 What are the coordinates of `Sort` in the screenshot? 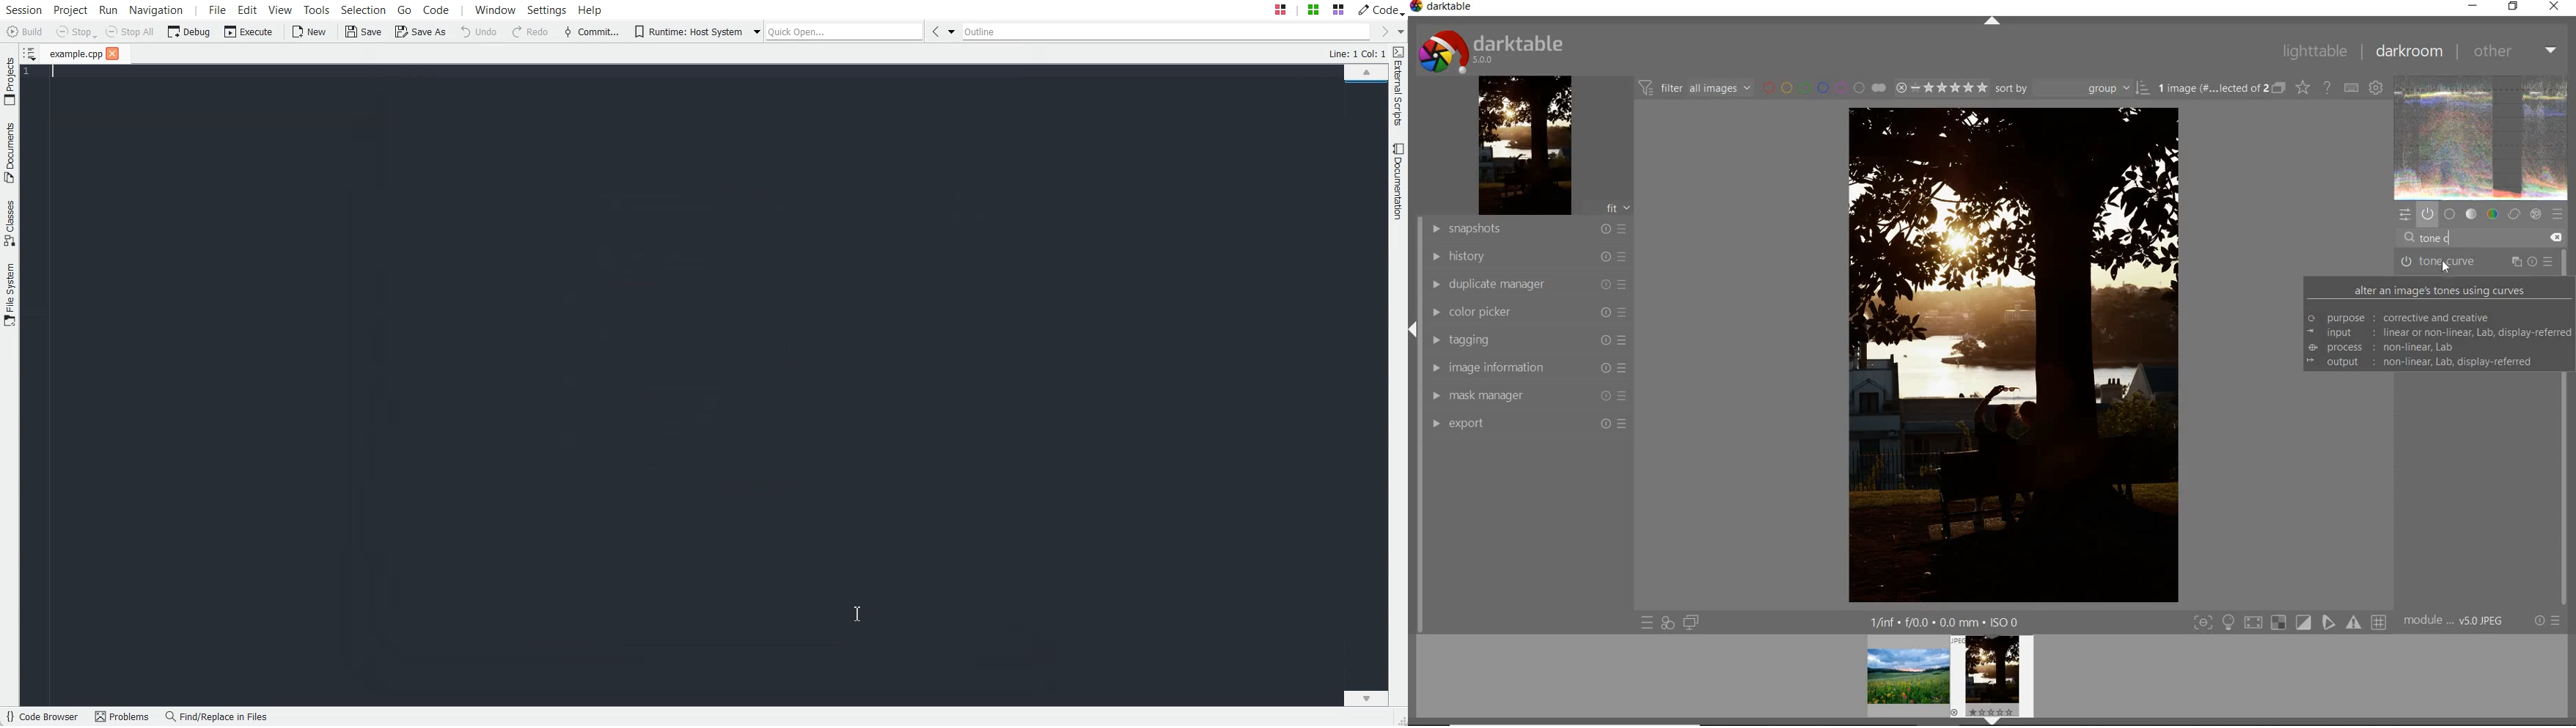 It's located at (2072, 88).